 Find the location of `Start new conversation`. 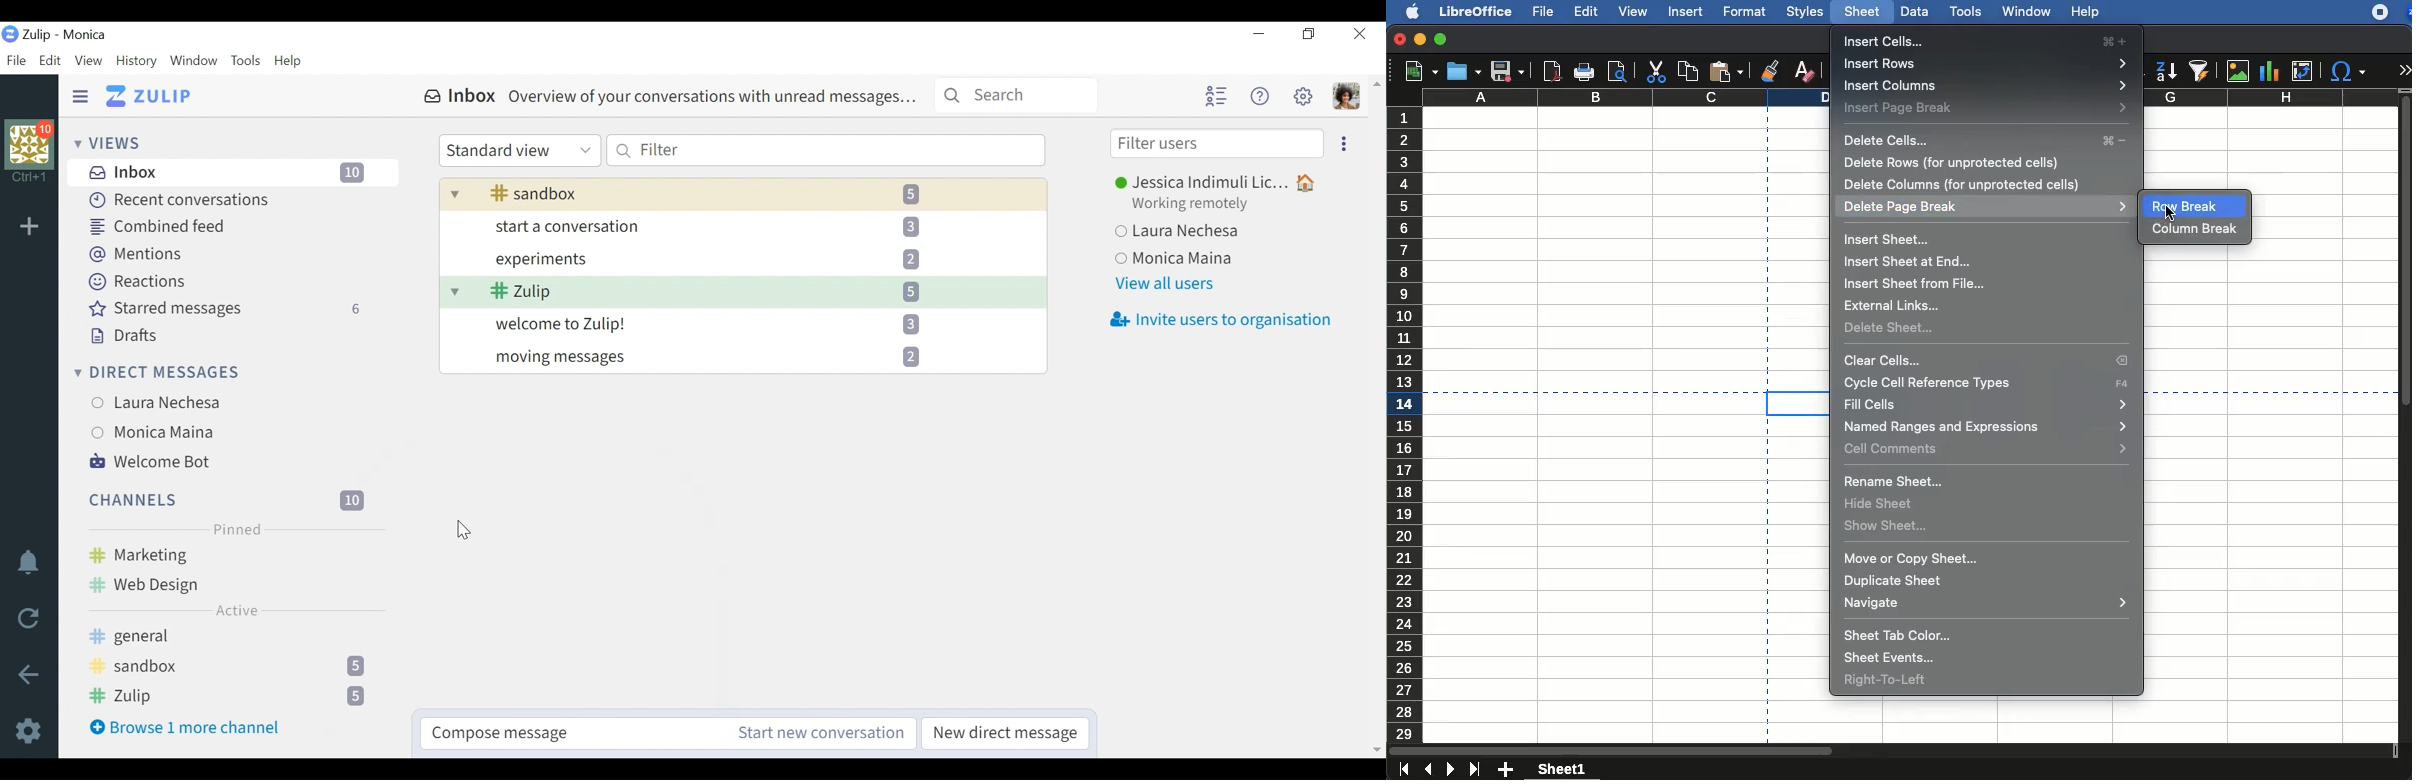

Start new conversation is located at coordinates (822, 733).